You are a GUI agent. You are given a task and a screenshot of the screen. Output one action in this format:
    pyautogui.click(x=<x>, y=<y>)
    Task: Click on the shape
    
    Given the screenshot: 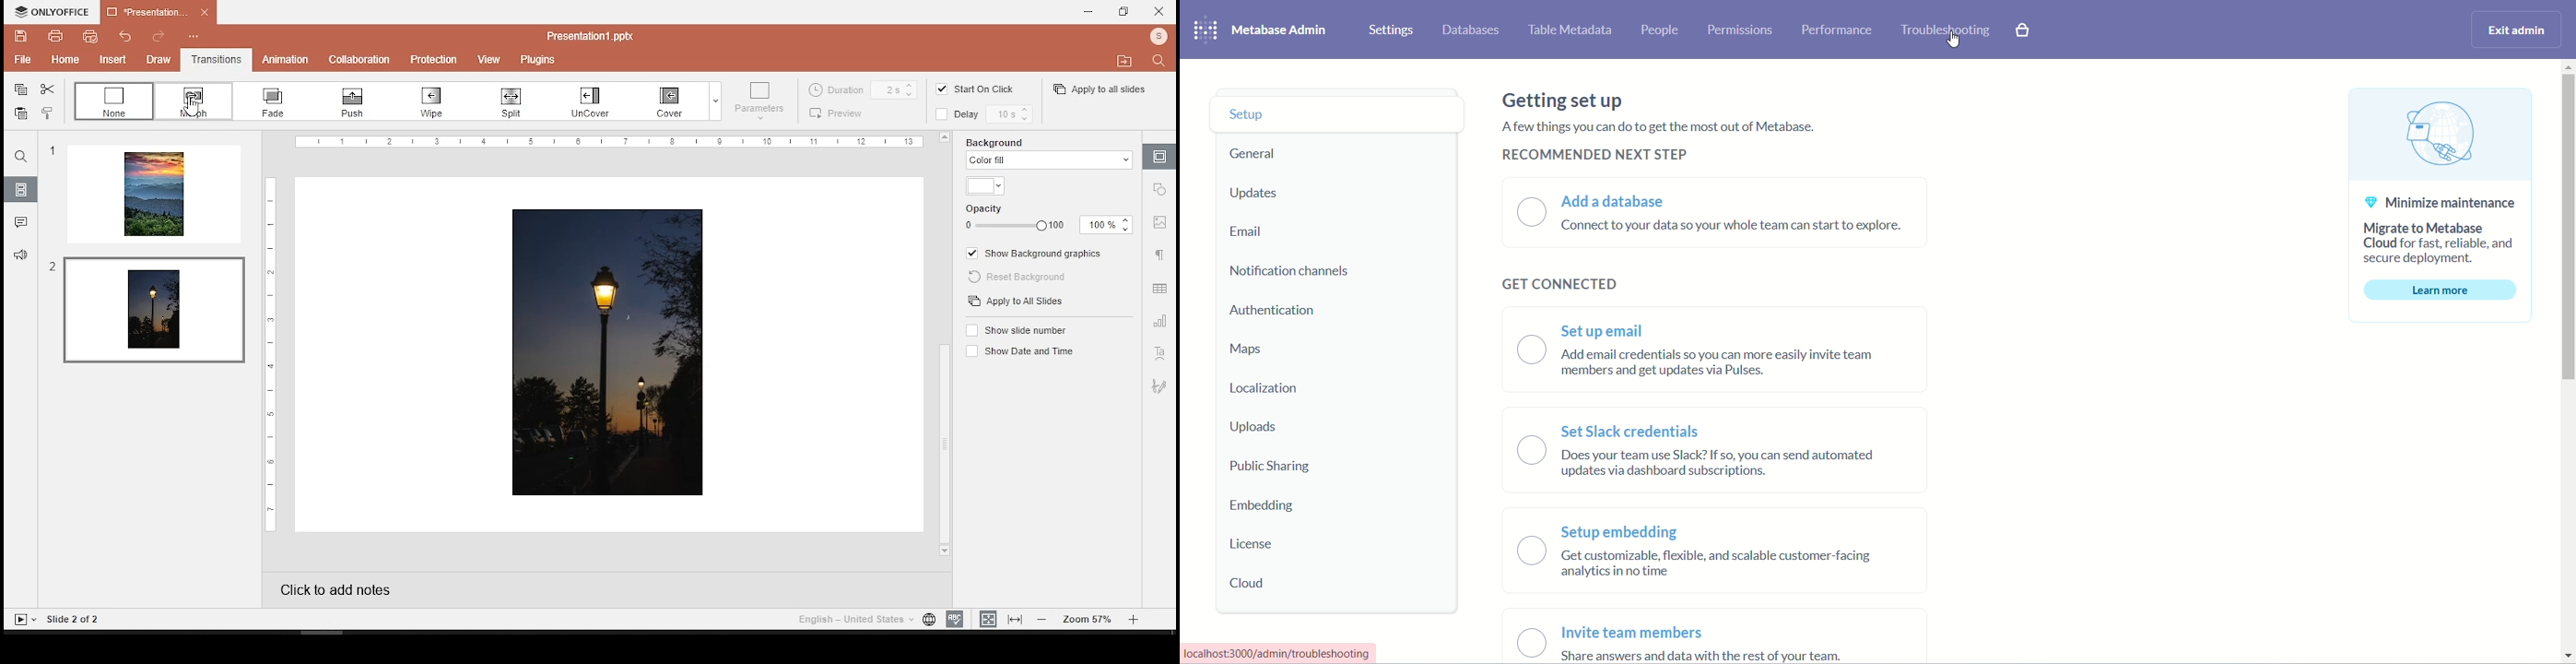 What is the action you would take?
    pyautogui.click(x=595, y=100)
    